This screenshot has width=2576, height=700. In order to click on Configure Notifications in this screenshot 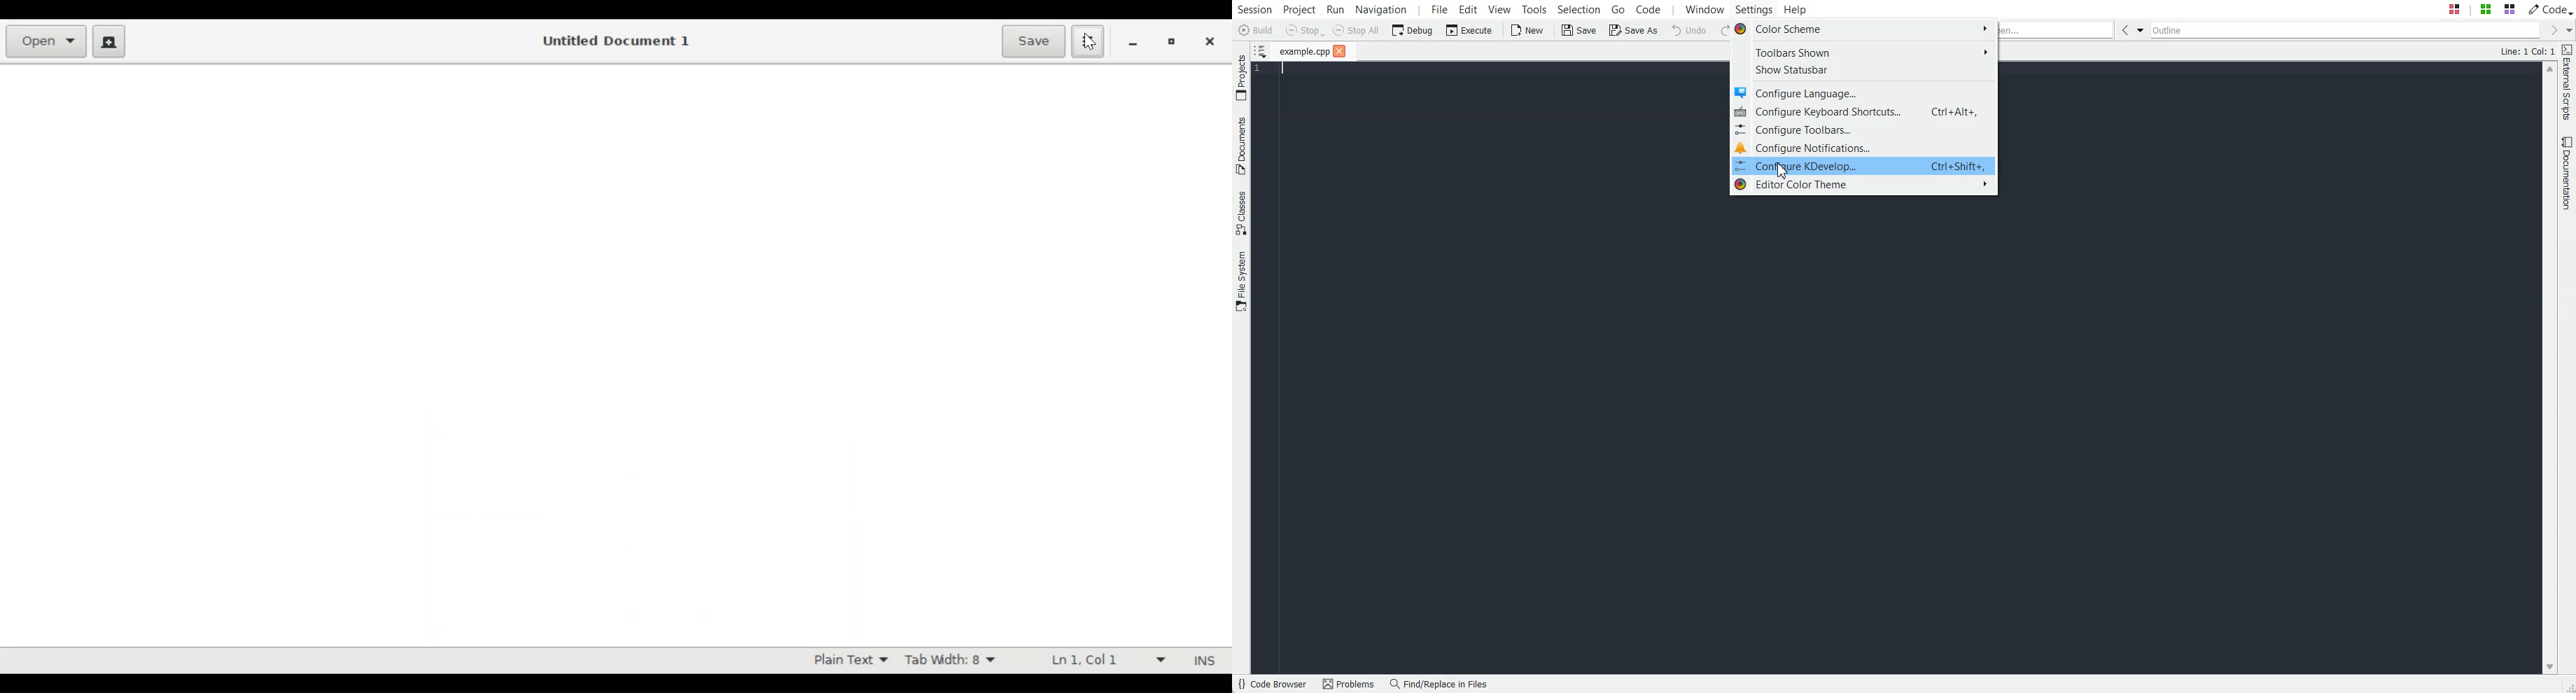, I will do `click(1863, 147)`.